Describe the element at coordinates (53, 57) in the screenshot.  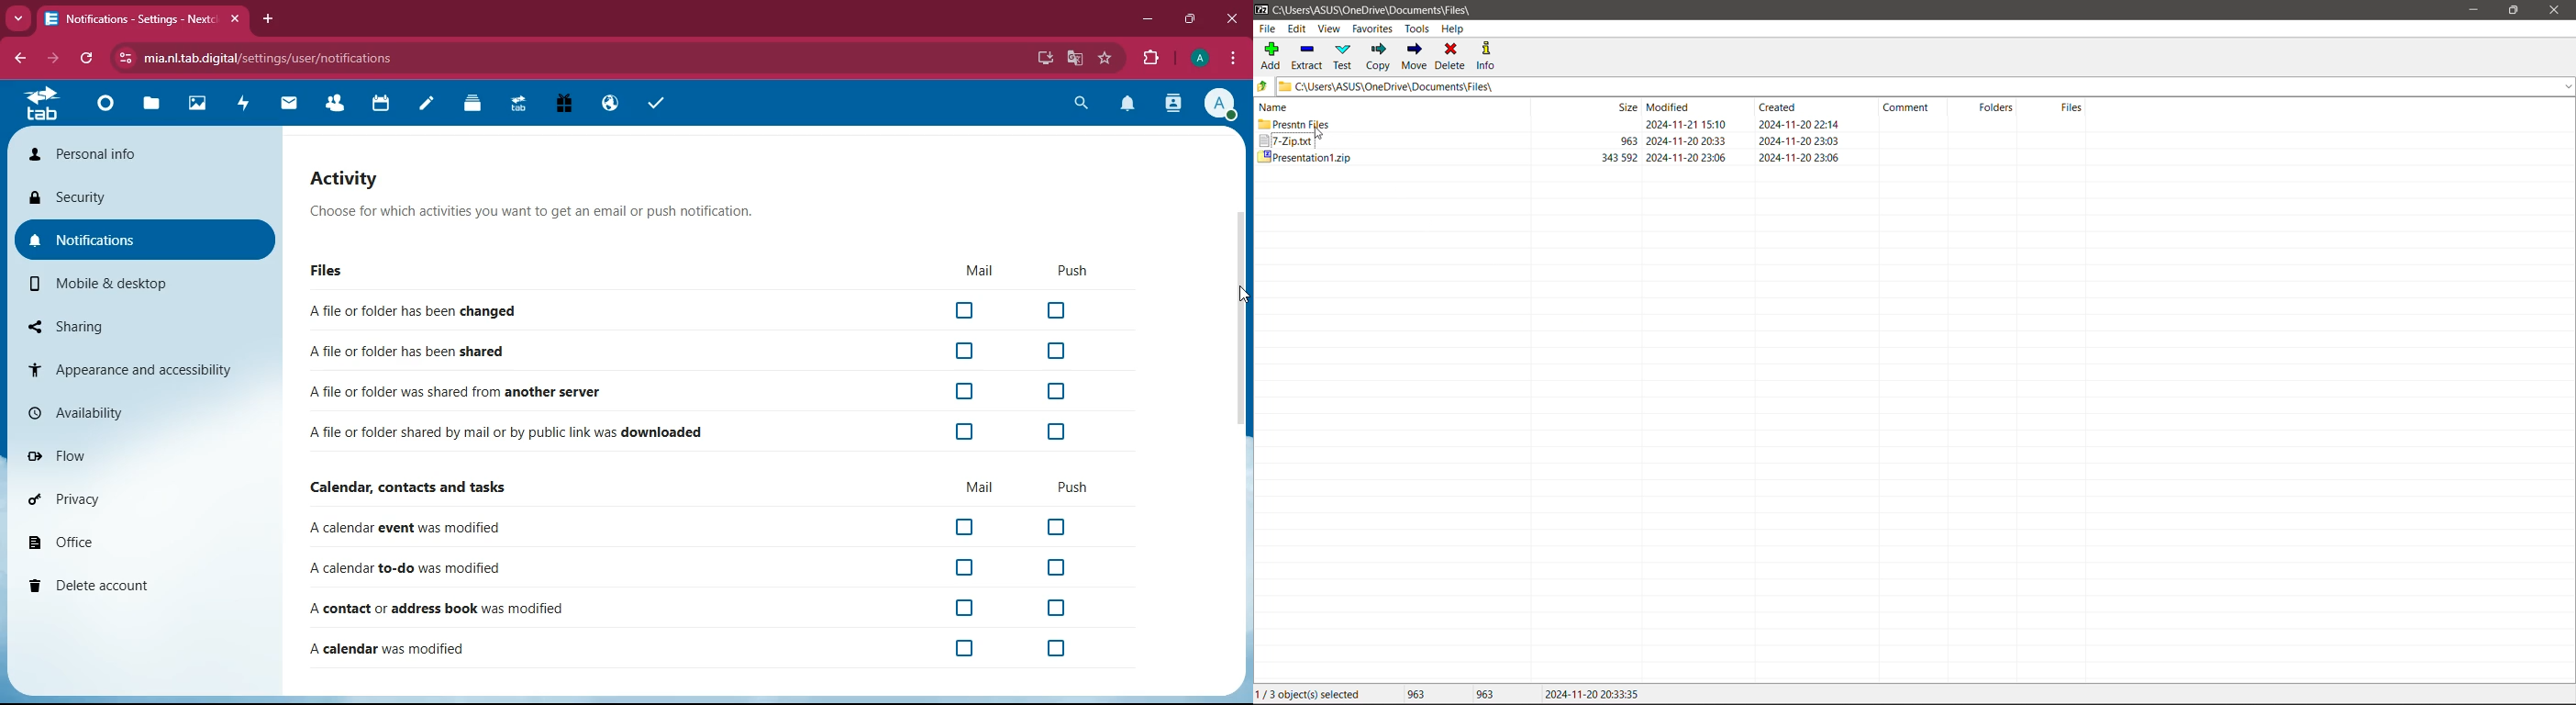
I see `forward` at that location.